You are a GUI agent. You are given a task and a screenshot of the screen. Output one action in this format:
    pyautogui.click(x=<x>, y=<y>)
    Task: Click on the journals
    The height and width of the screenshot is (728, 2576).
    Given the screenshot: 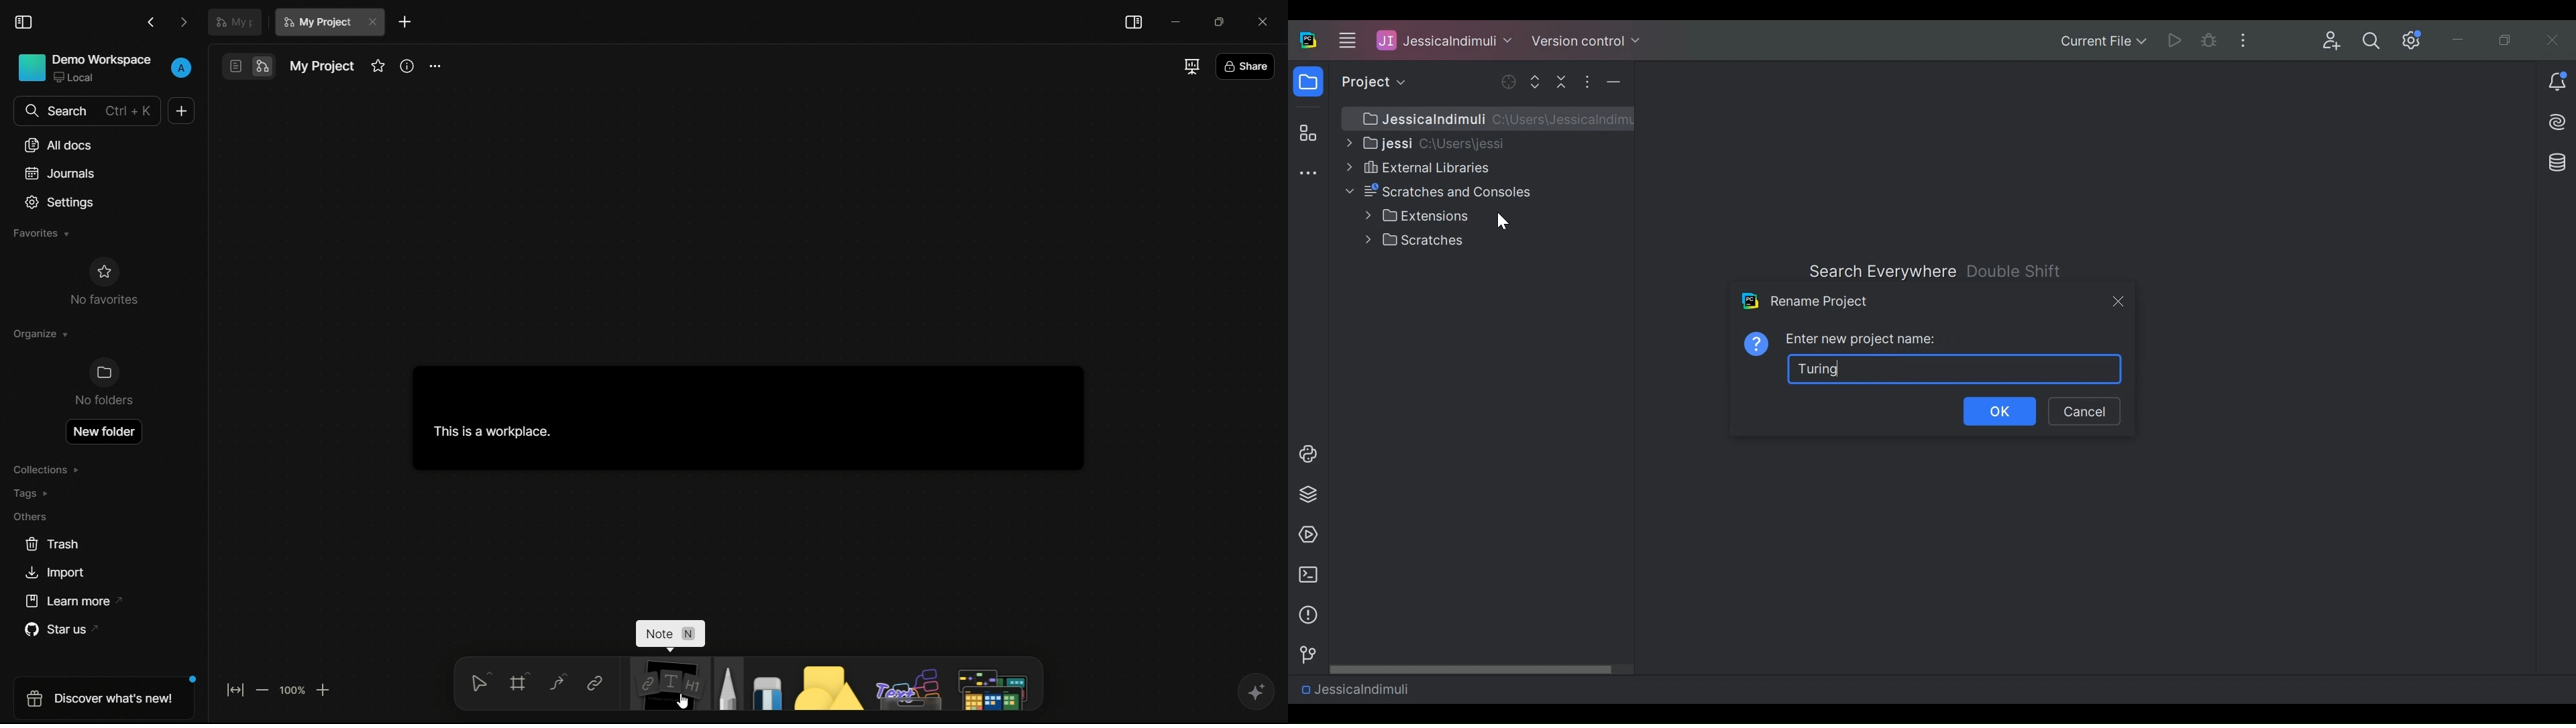 What is the action you would take?
    pyautogui.click(x=60, y=172)
    